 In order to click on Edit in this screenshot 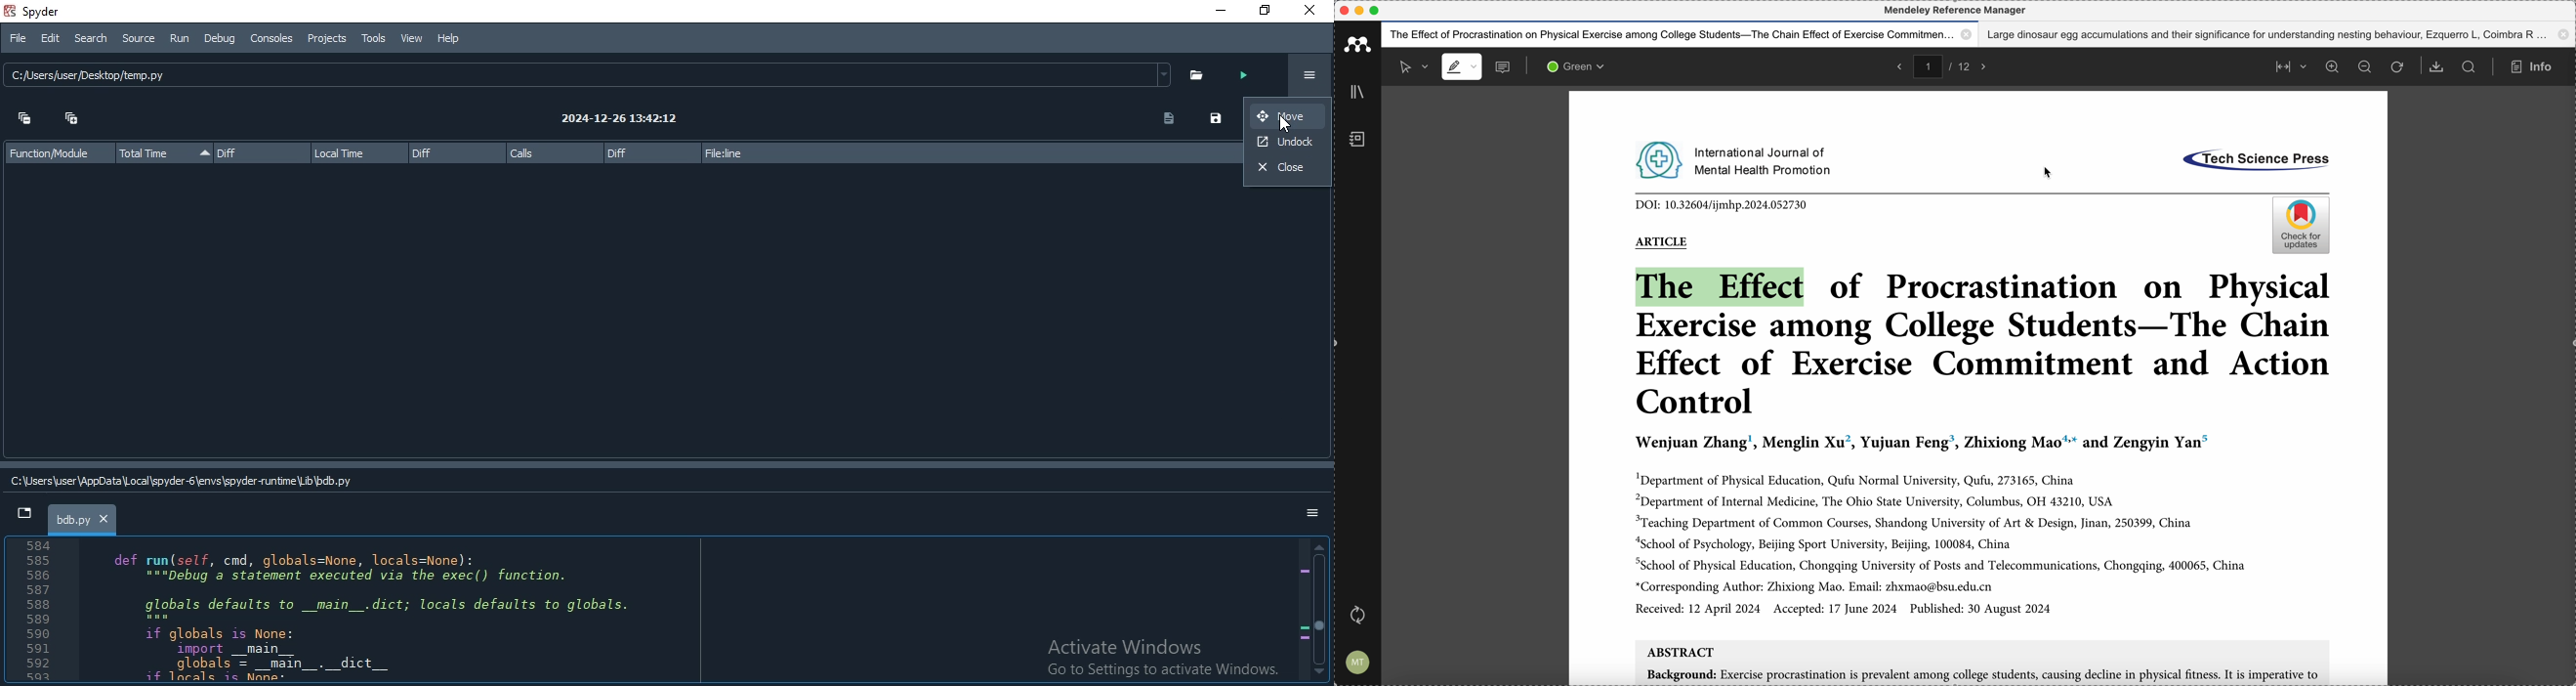, I will do `click(50, 37)`.